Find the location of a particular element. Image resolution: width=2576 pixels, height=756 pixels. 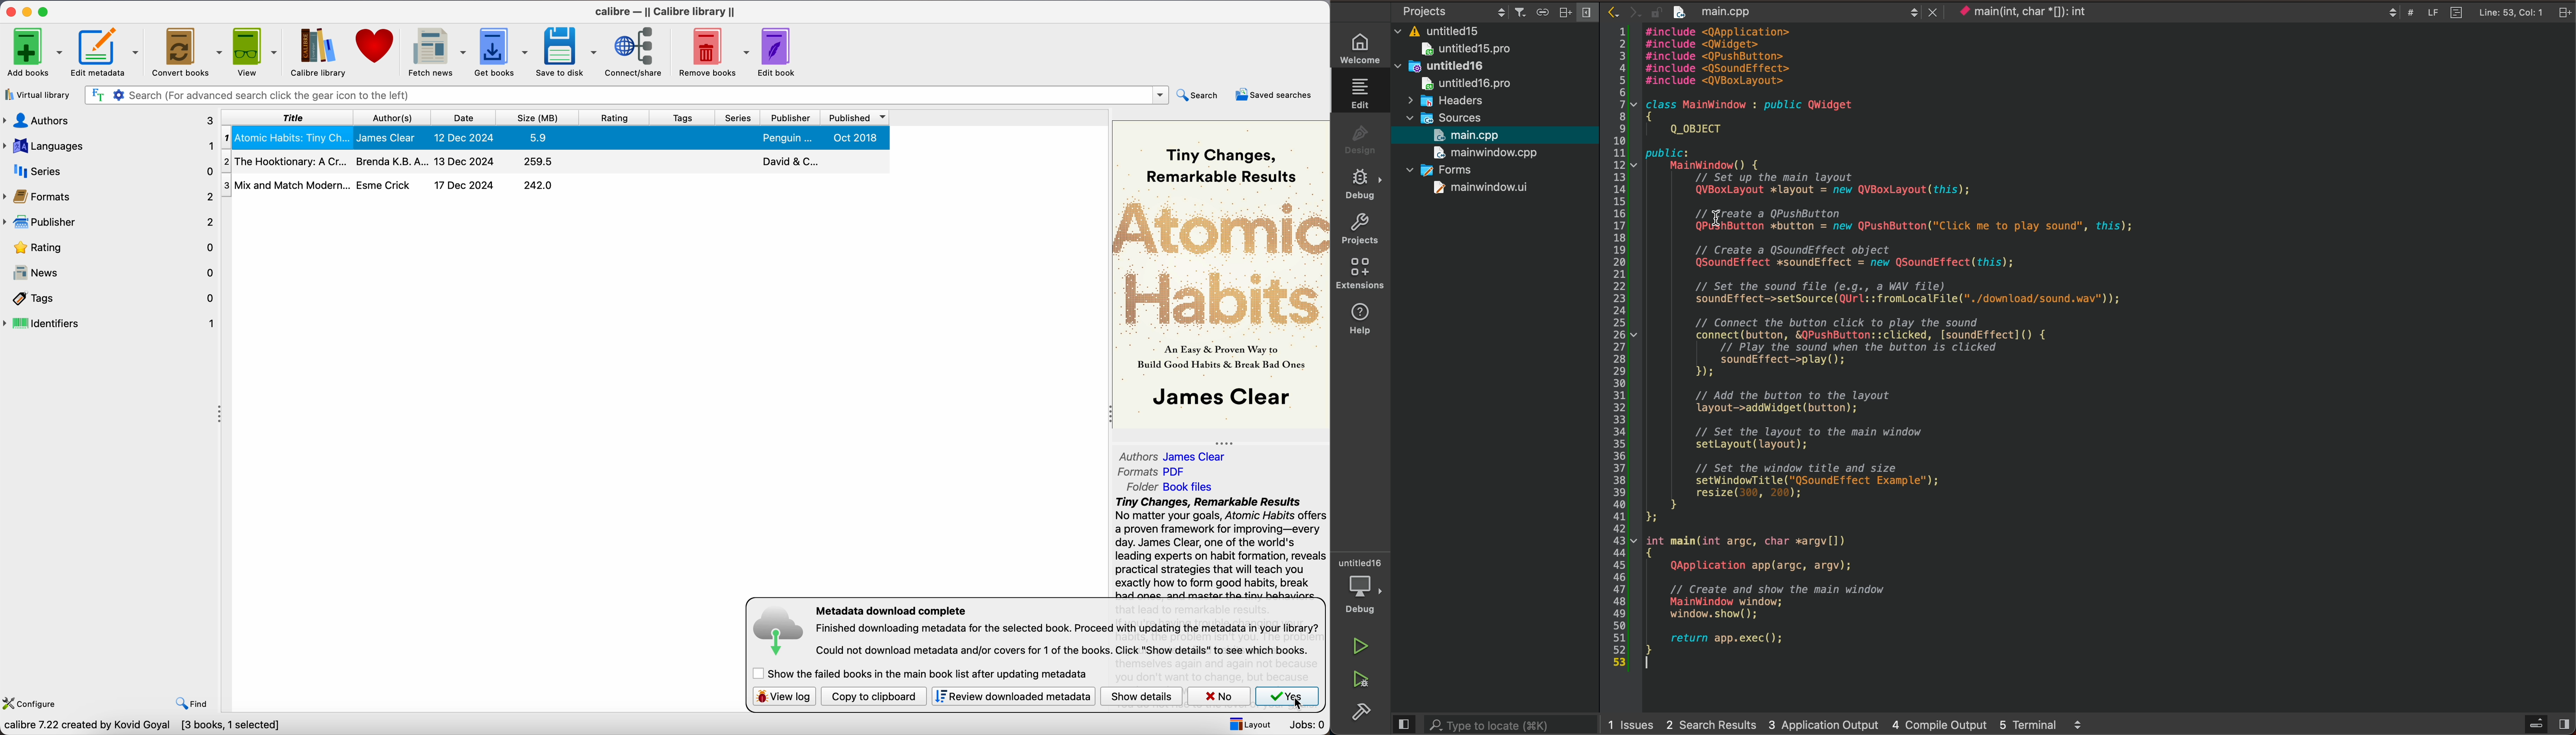

Show the failed books in the main book list after updating metadata is located at coordinates (926, 674).